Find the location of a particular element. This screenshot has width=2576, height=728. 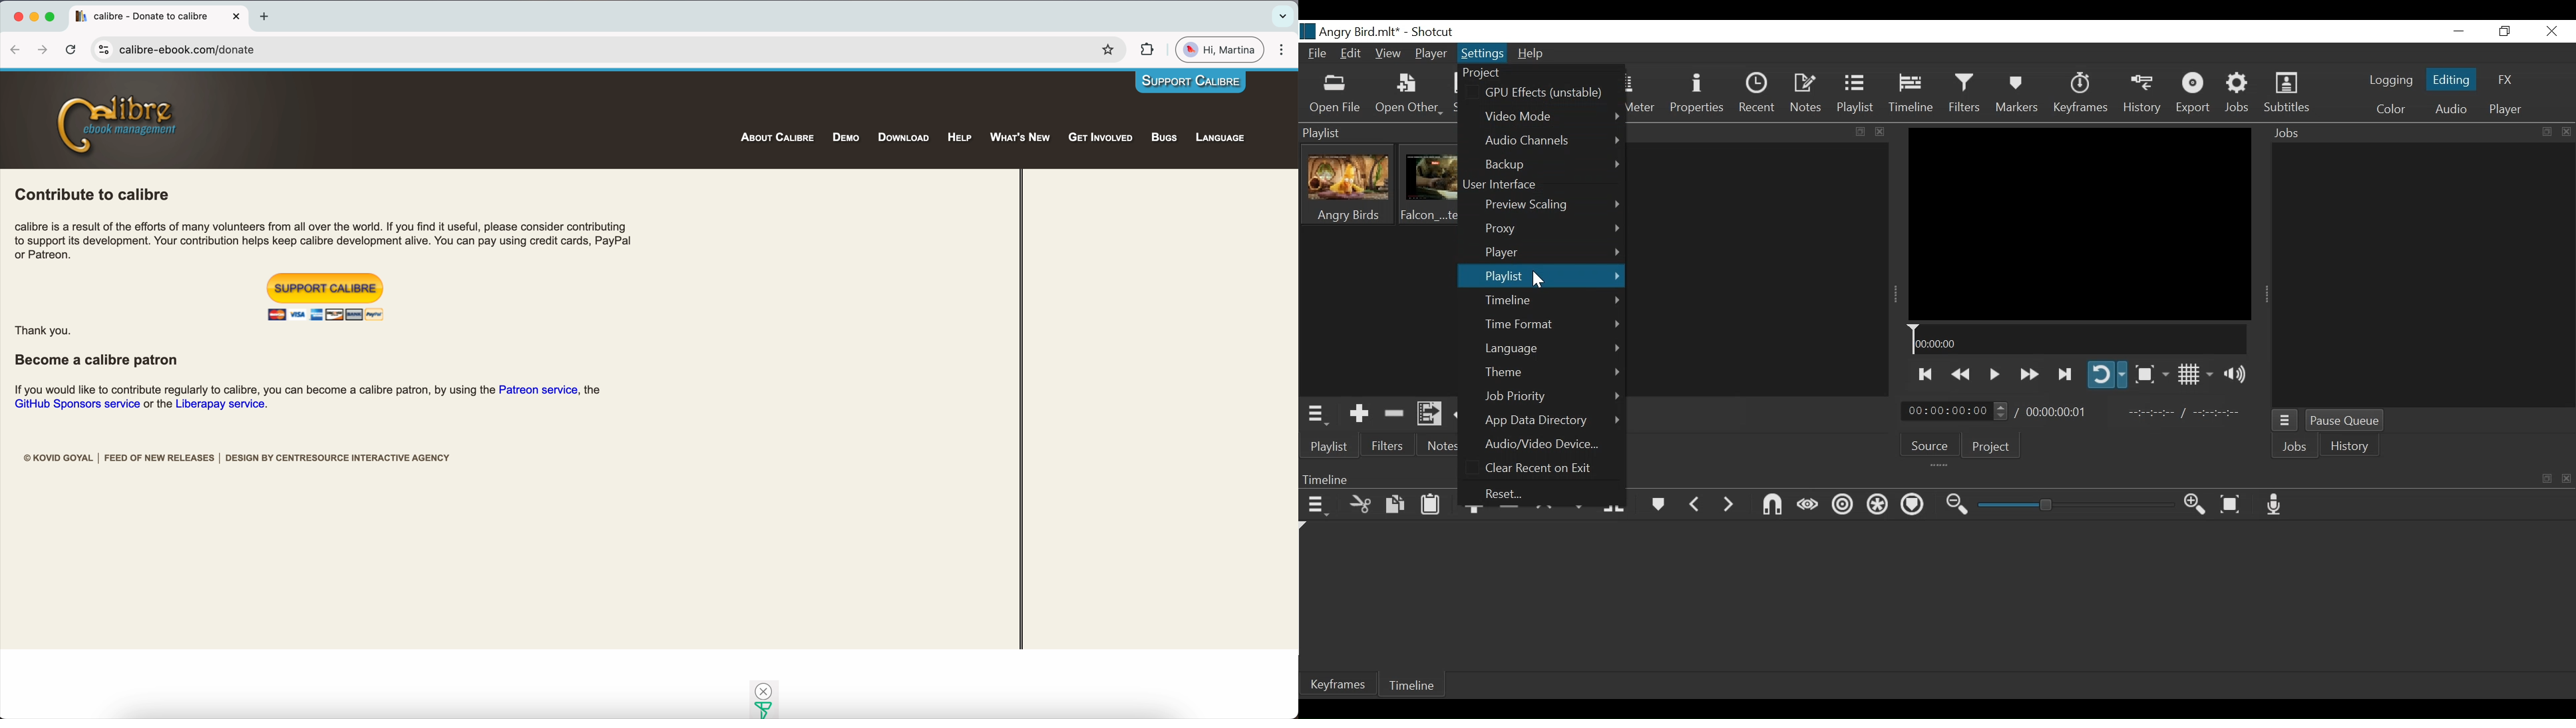

Notes is located at coordinates (1805, 95).